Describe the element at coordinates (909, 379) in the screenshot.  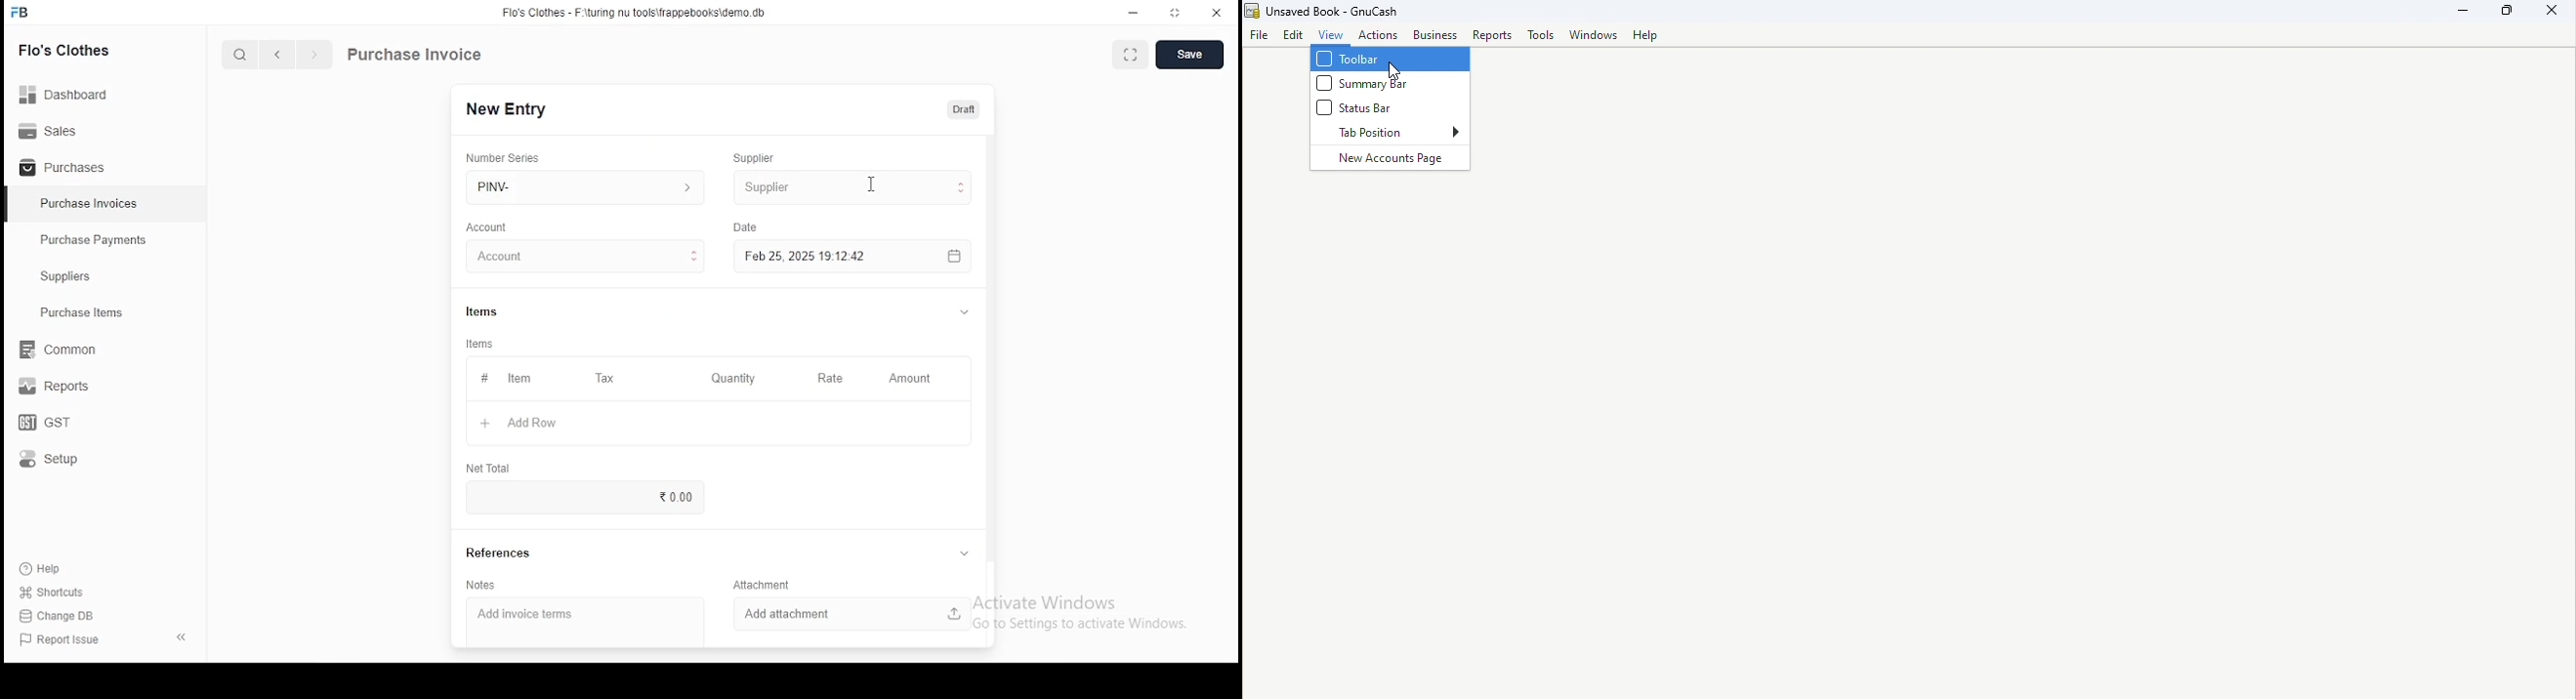
I see `amount` at that location.